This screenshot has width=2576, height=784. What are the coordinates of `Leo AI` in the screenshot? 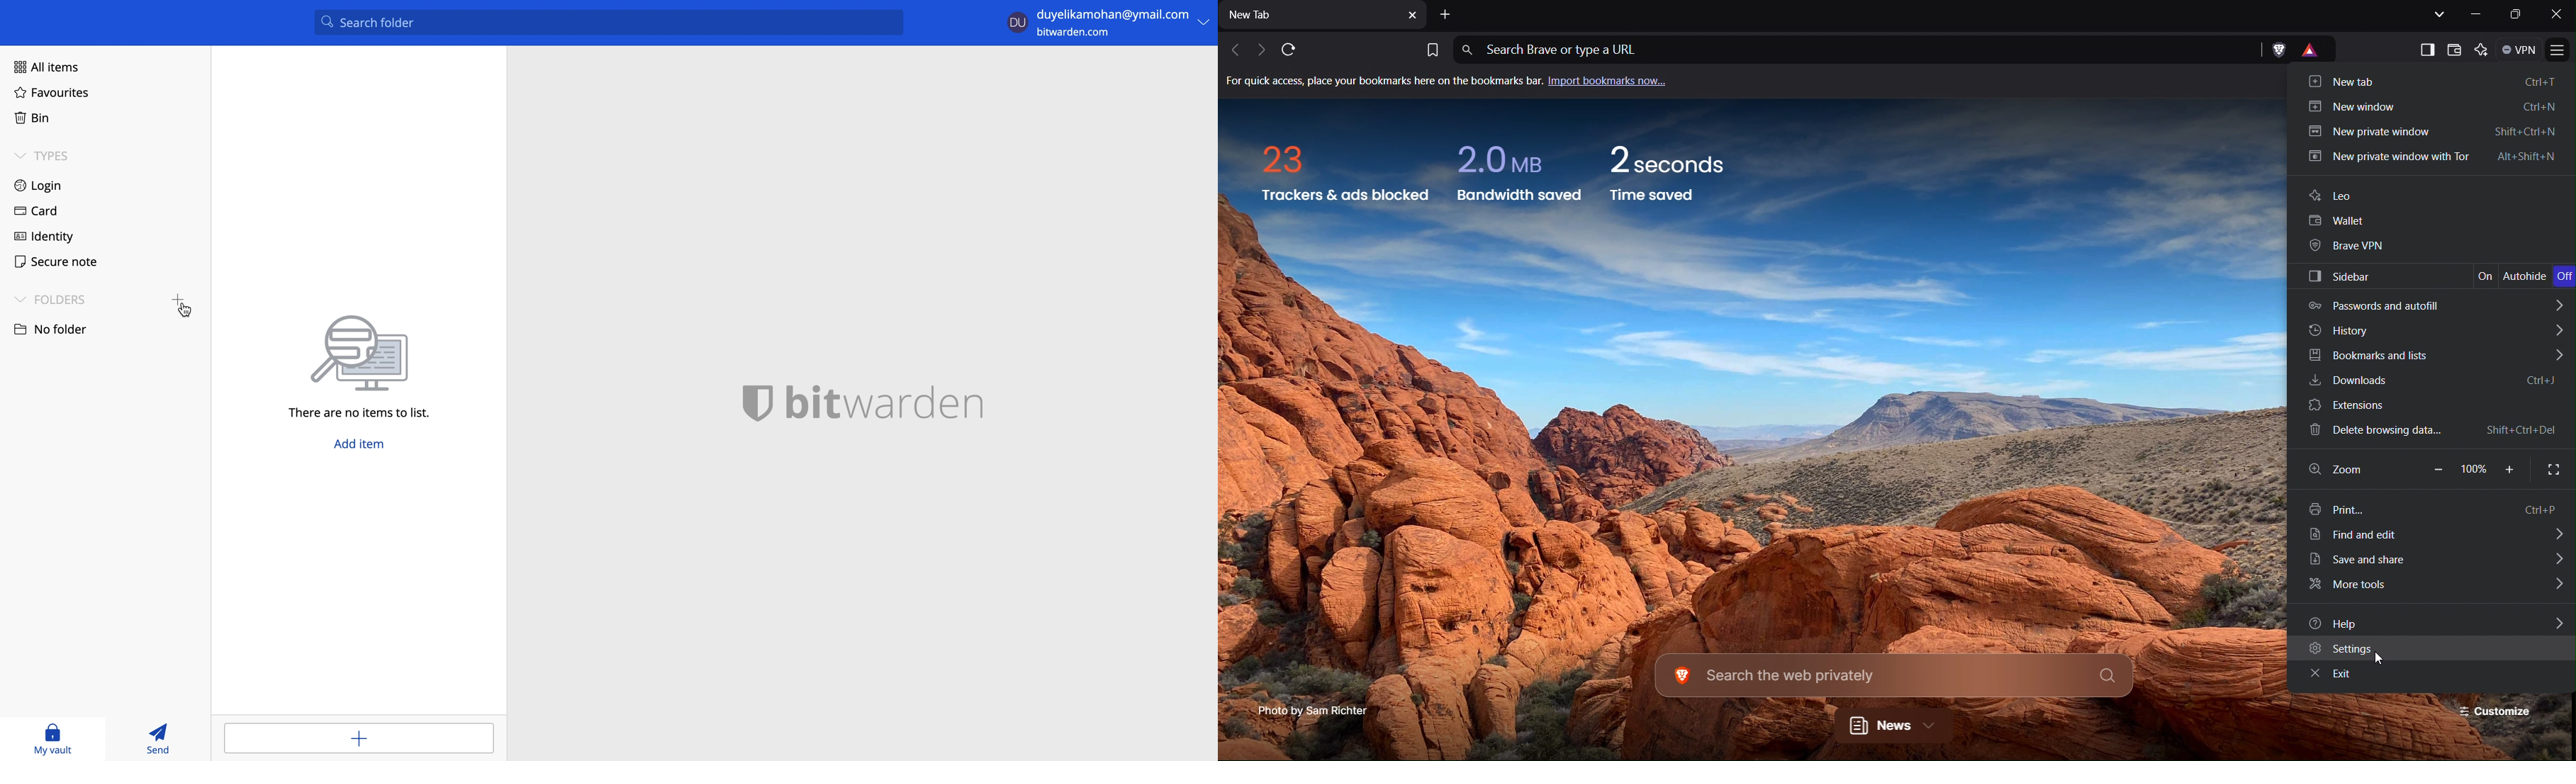 It's located at (2480, 52).